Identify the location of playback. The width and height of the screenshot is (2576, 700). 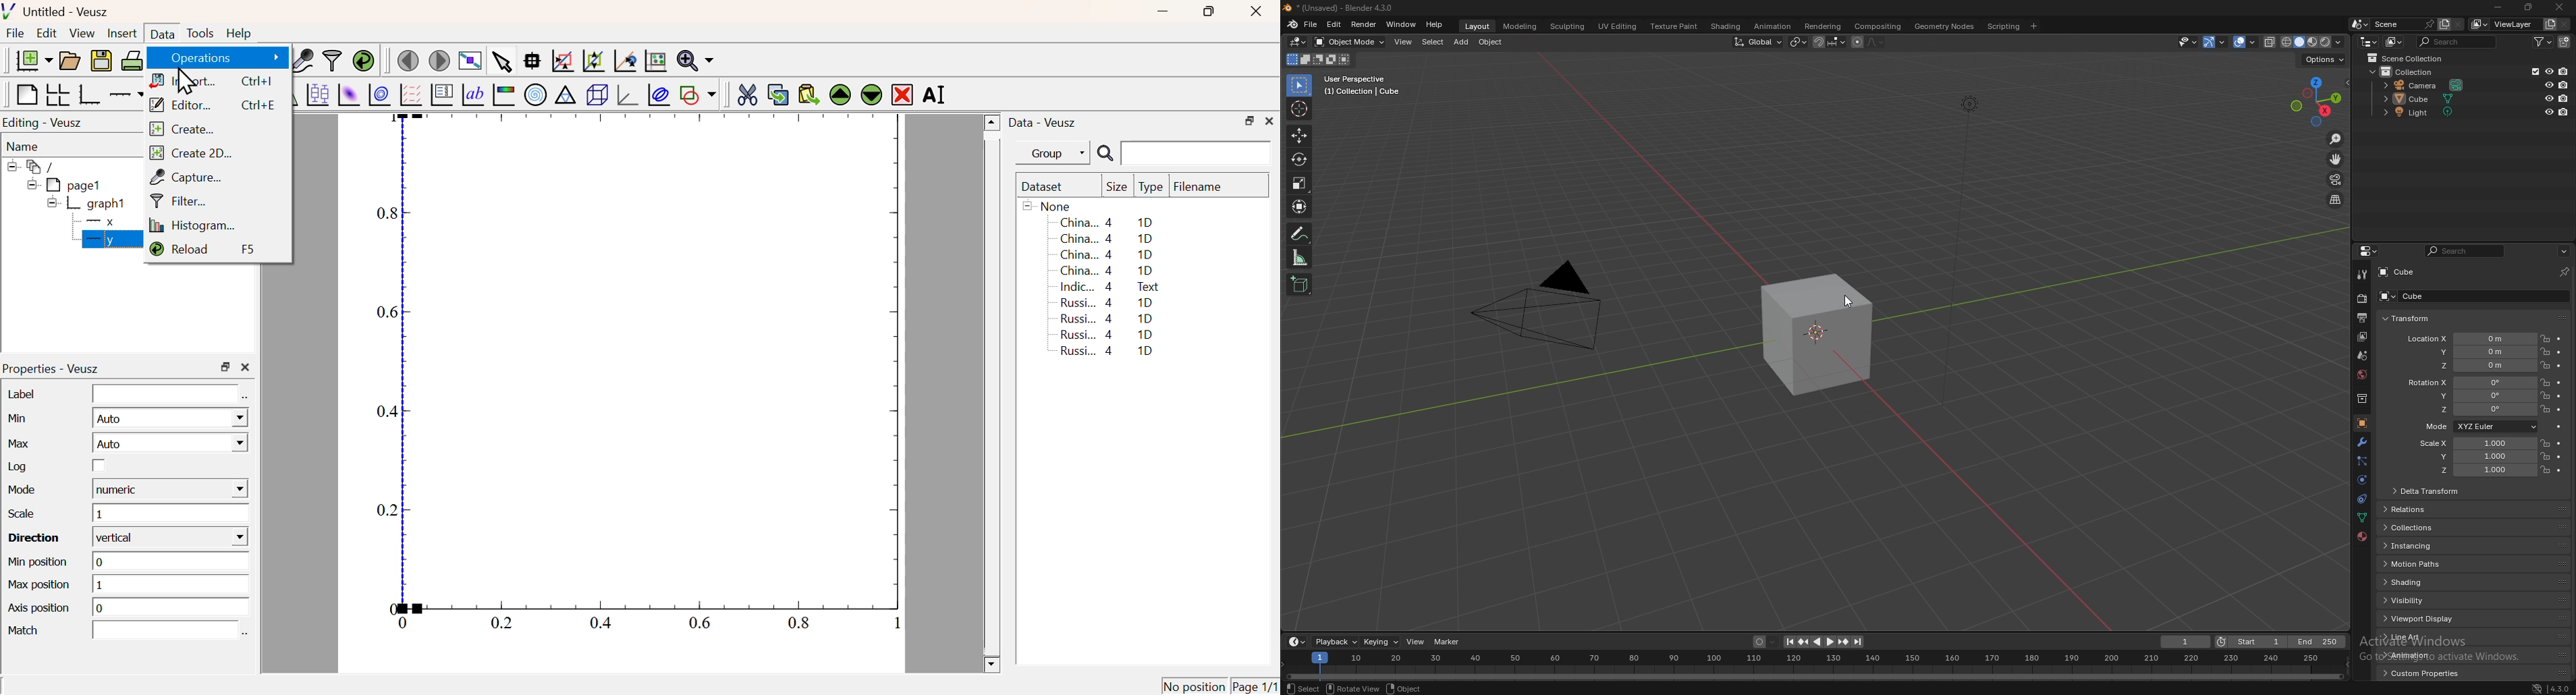
(1337, 642).